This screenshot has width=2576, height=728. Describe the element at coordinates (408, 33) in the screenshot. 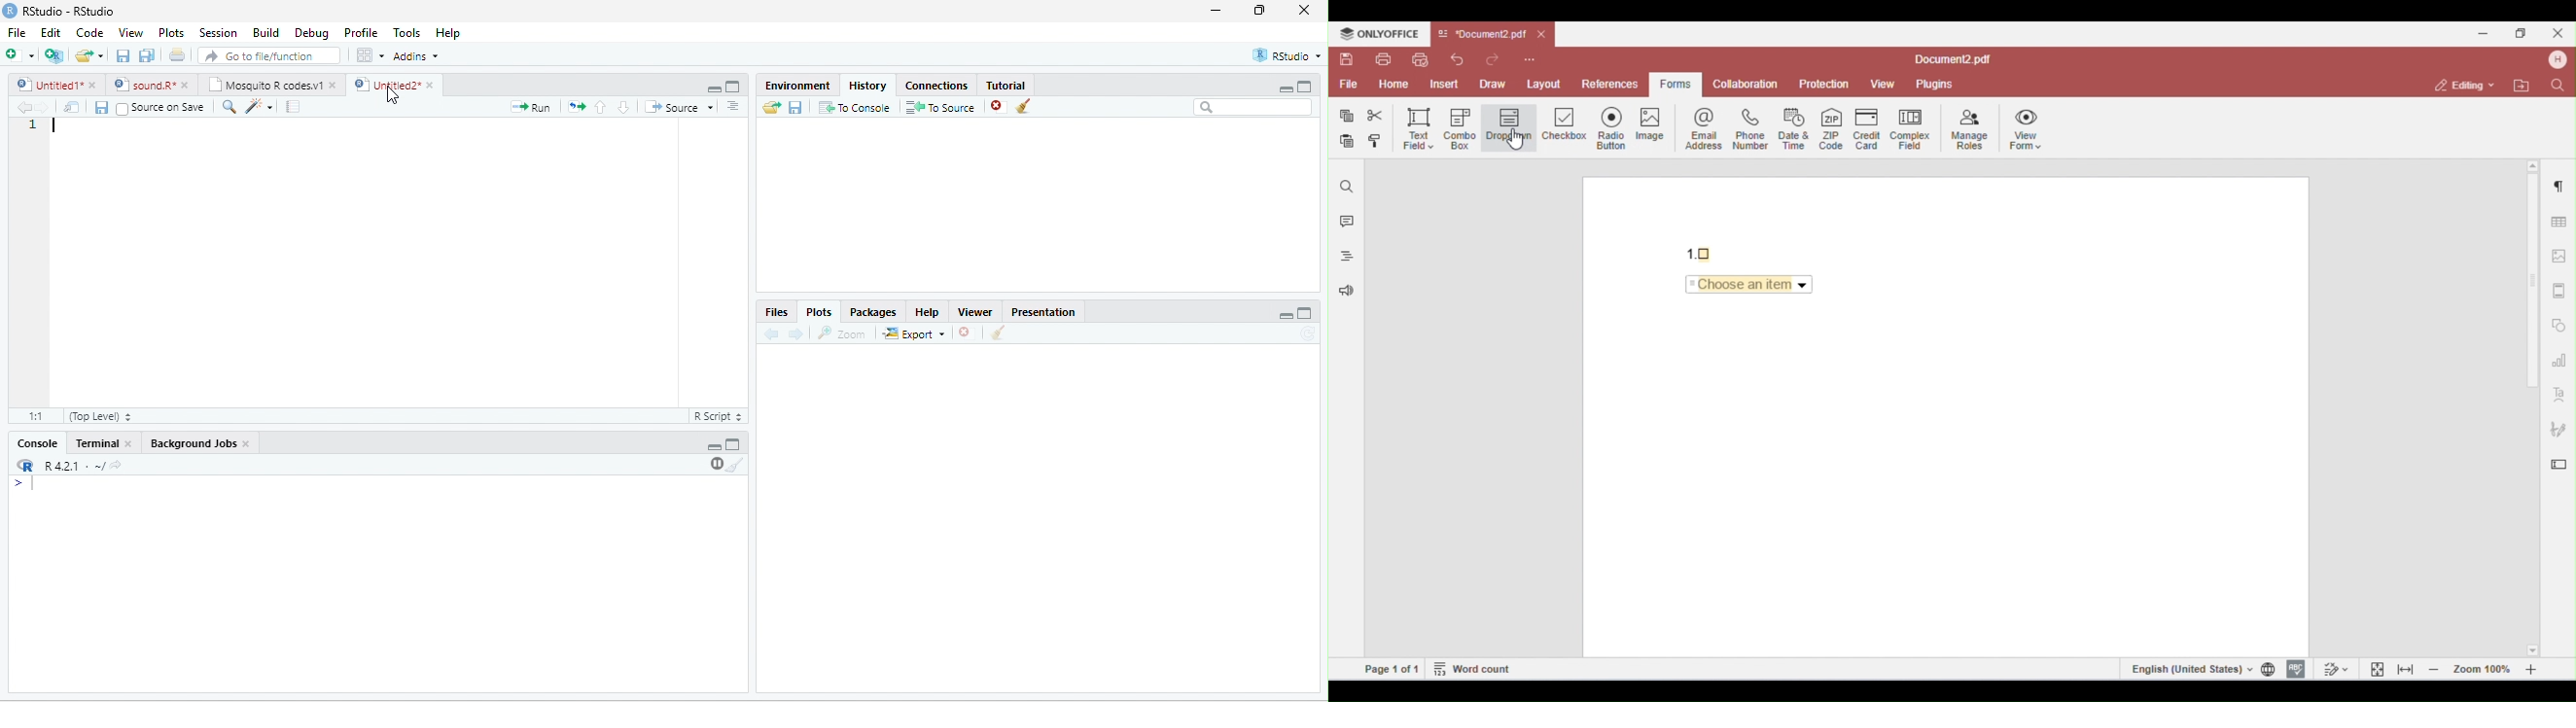

I see `Tools` at that location.